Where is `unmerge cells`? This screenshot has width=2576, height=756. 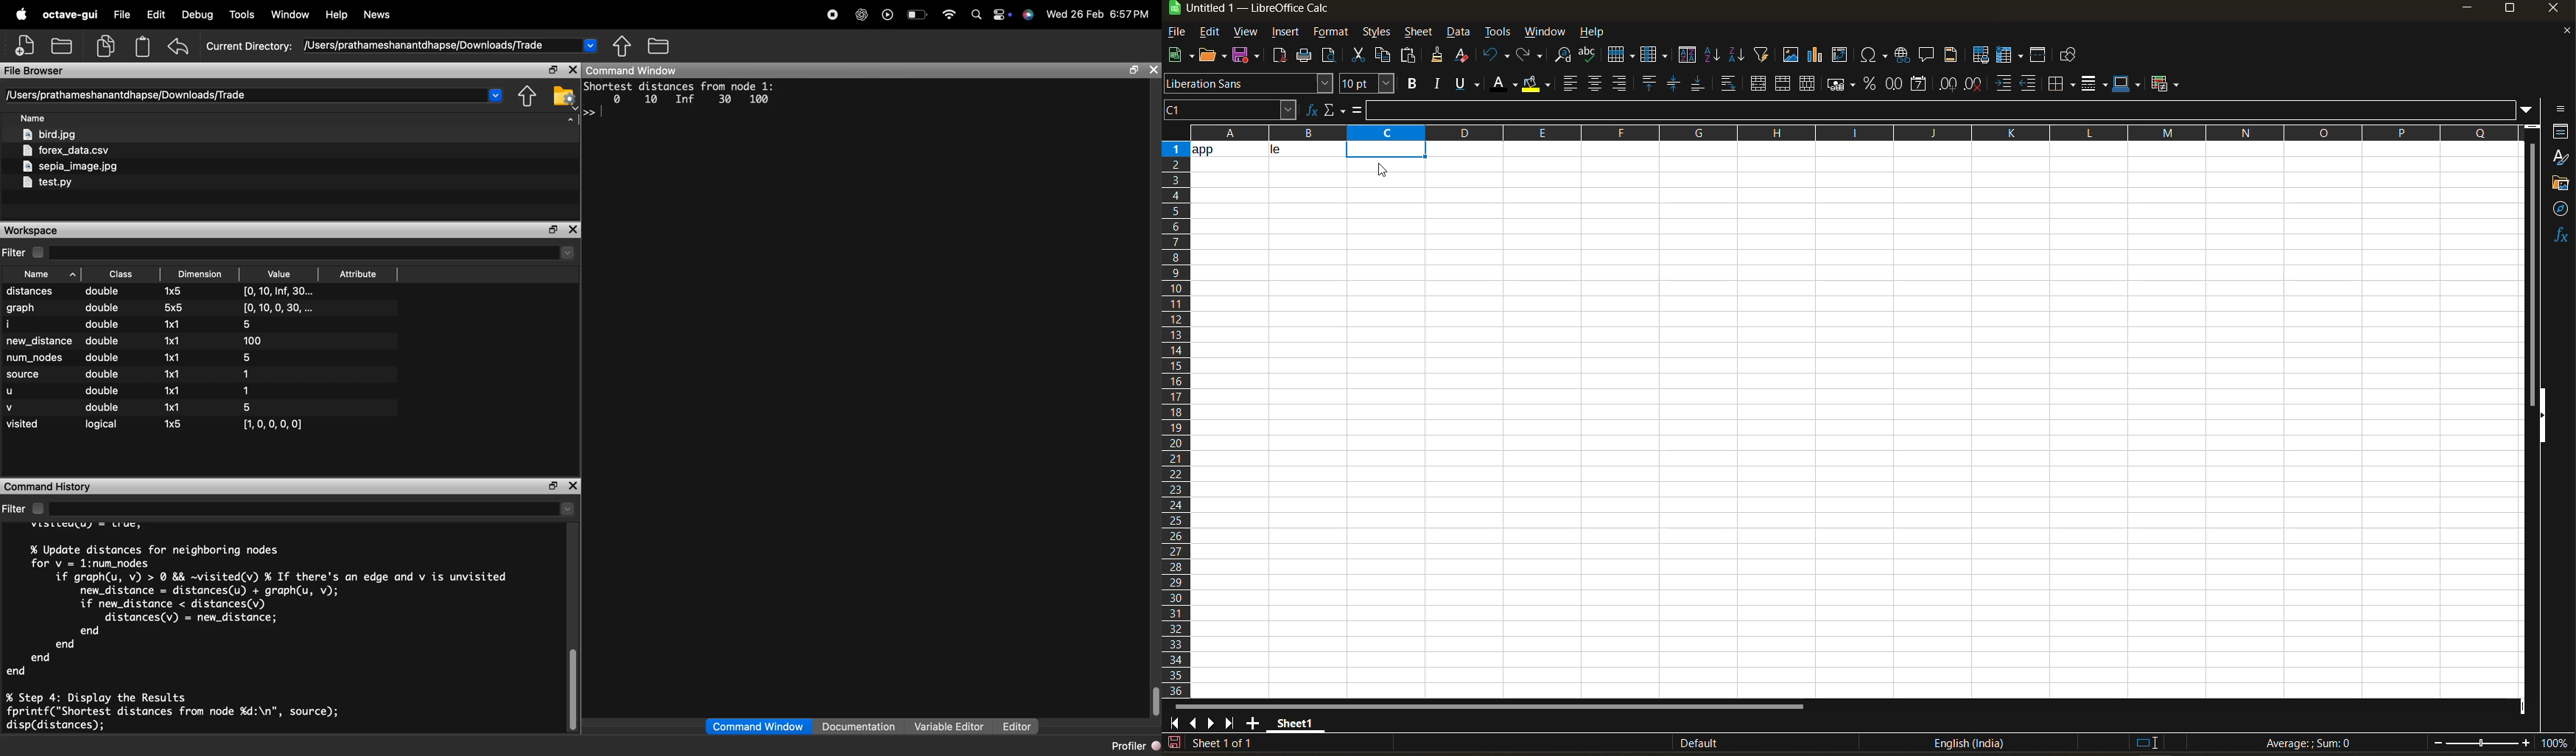 unmerge cells is located at coordinates (1809, 84).